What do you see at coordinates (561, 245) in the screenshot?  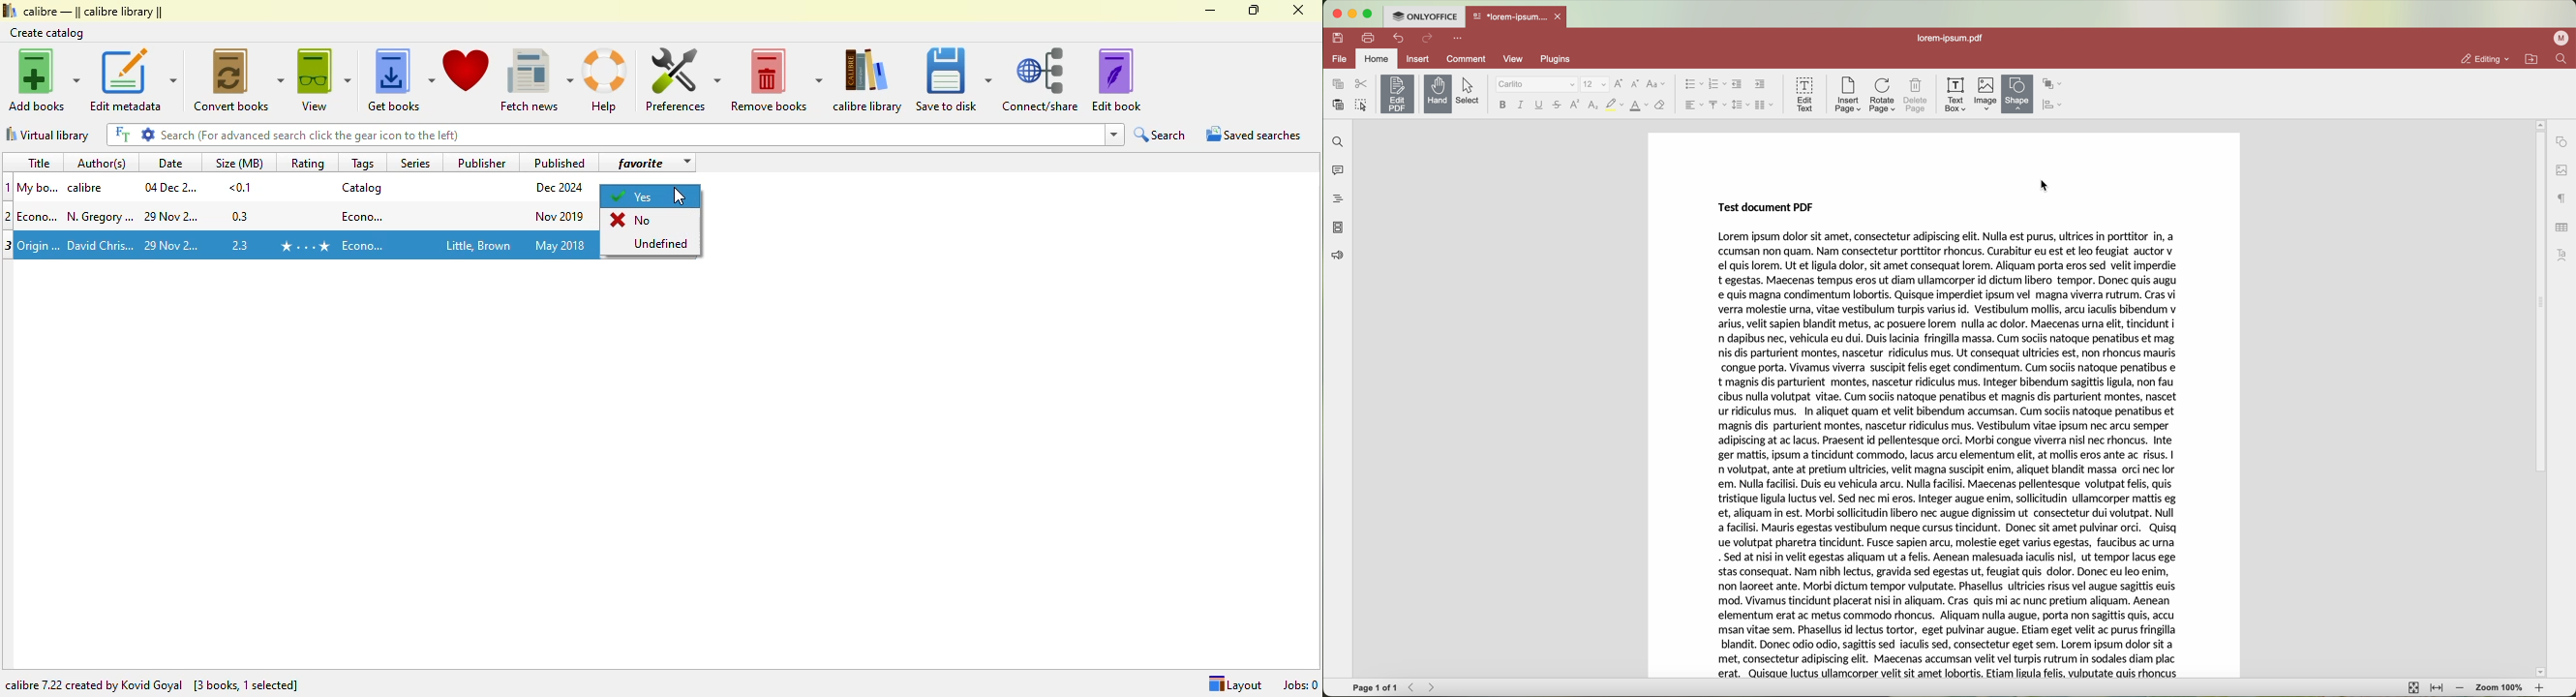 I see `publish date` at bounding box center [561, 245].